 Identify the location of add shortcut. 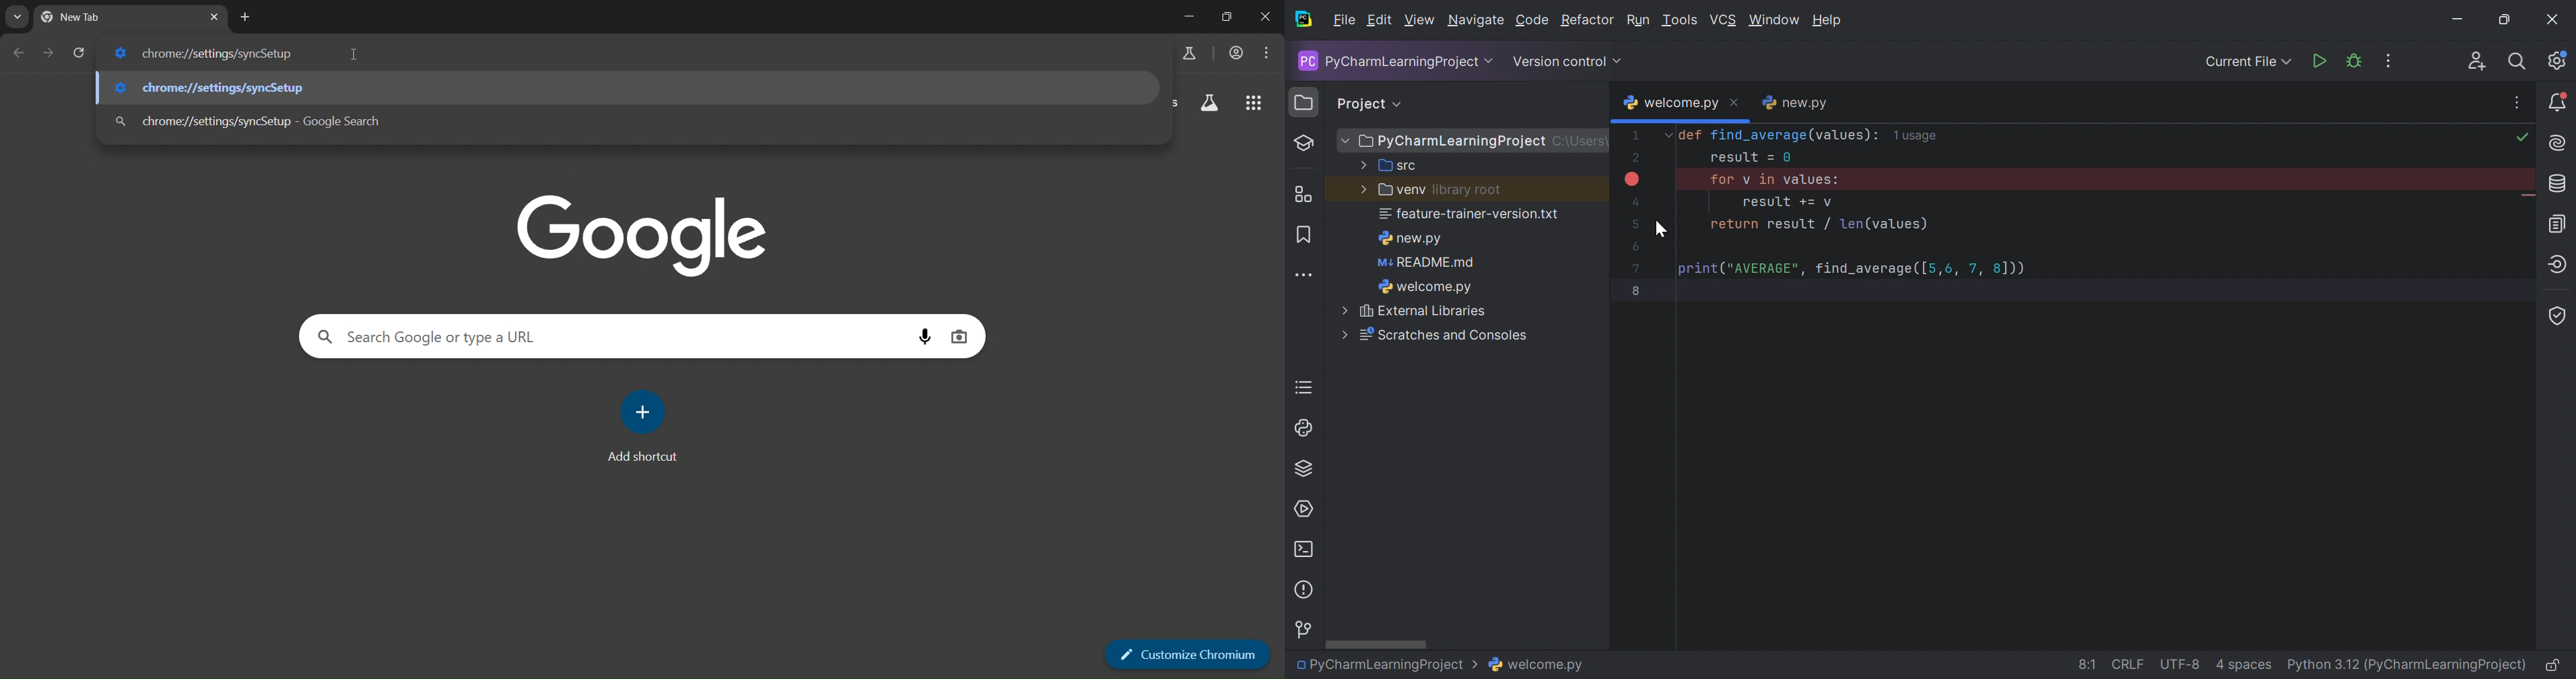
(647, 429).